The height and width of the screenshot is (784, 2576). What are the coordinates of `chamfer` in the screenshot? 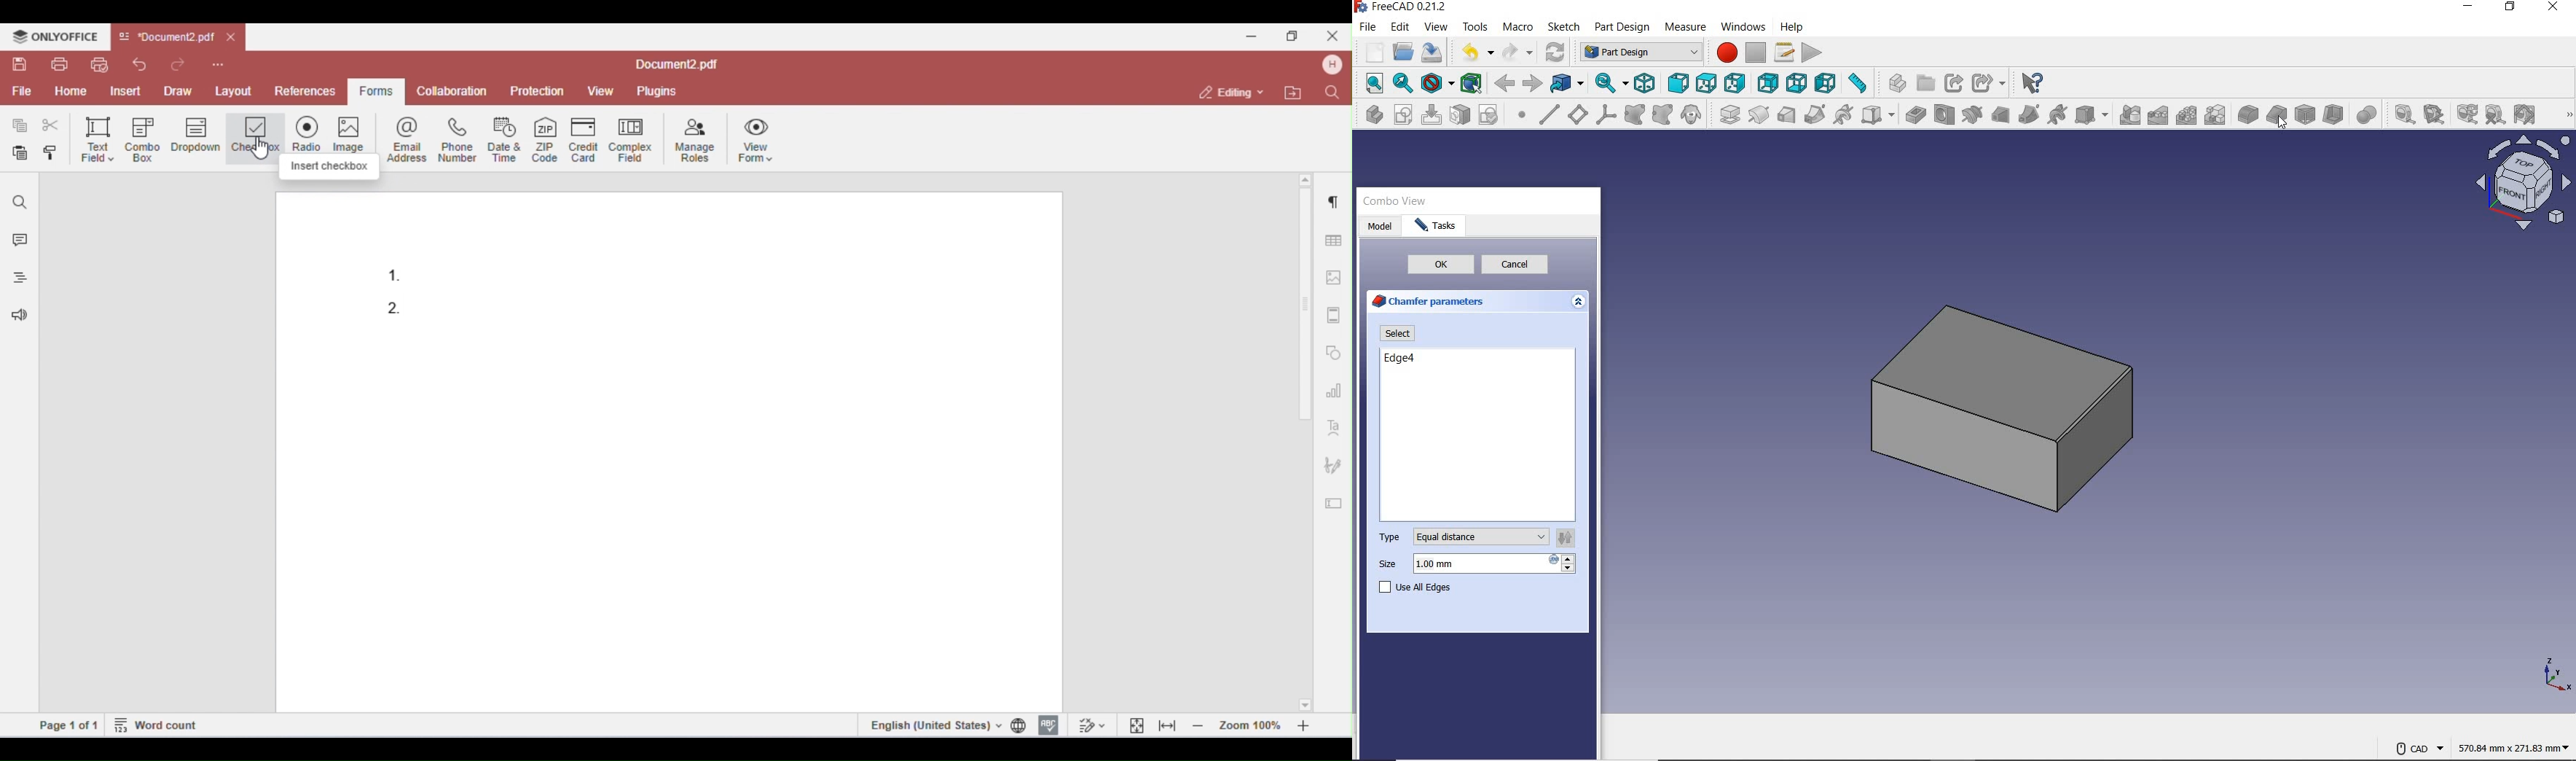 It's located at (2277, 114).